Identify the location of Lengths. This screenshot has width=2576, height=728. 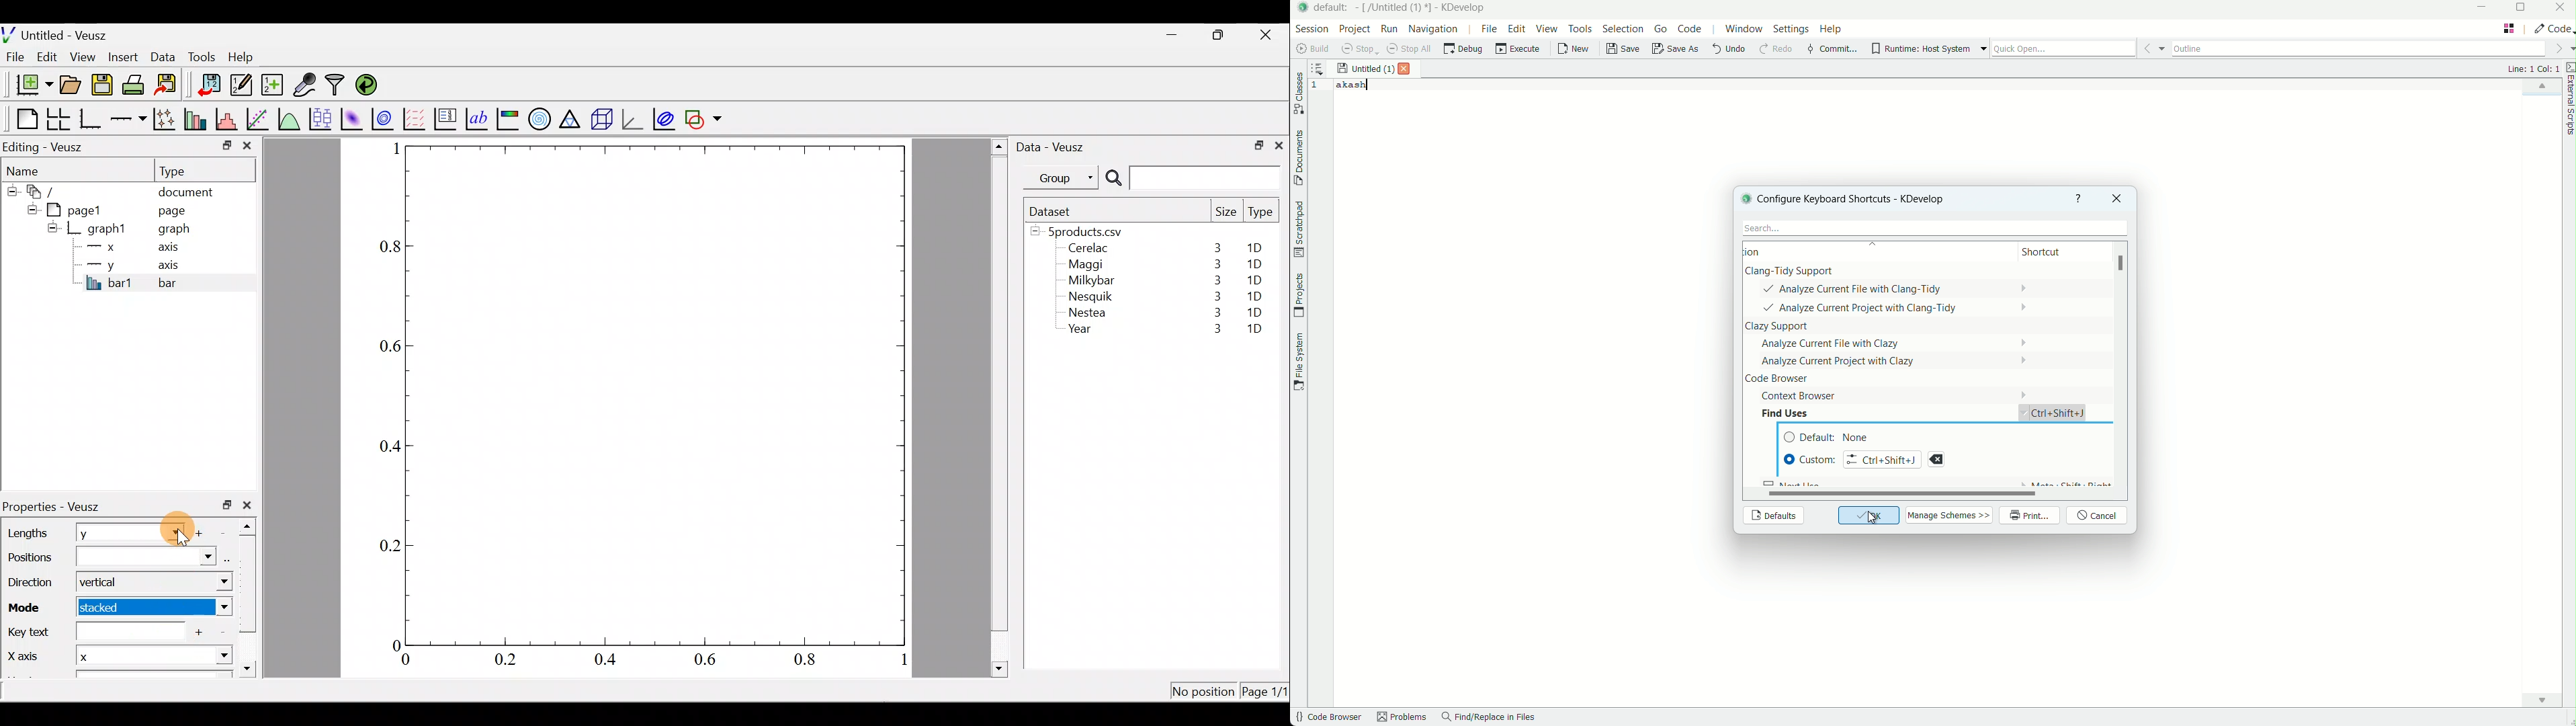
(28, 533).